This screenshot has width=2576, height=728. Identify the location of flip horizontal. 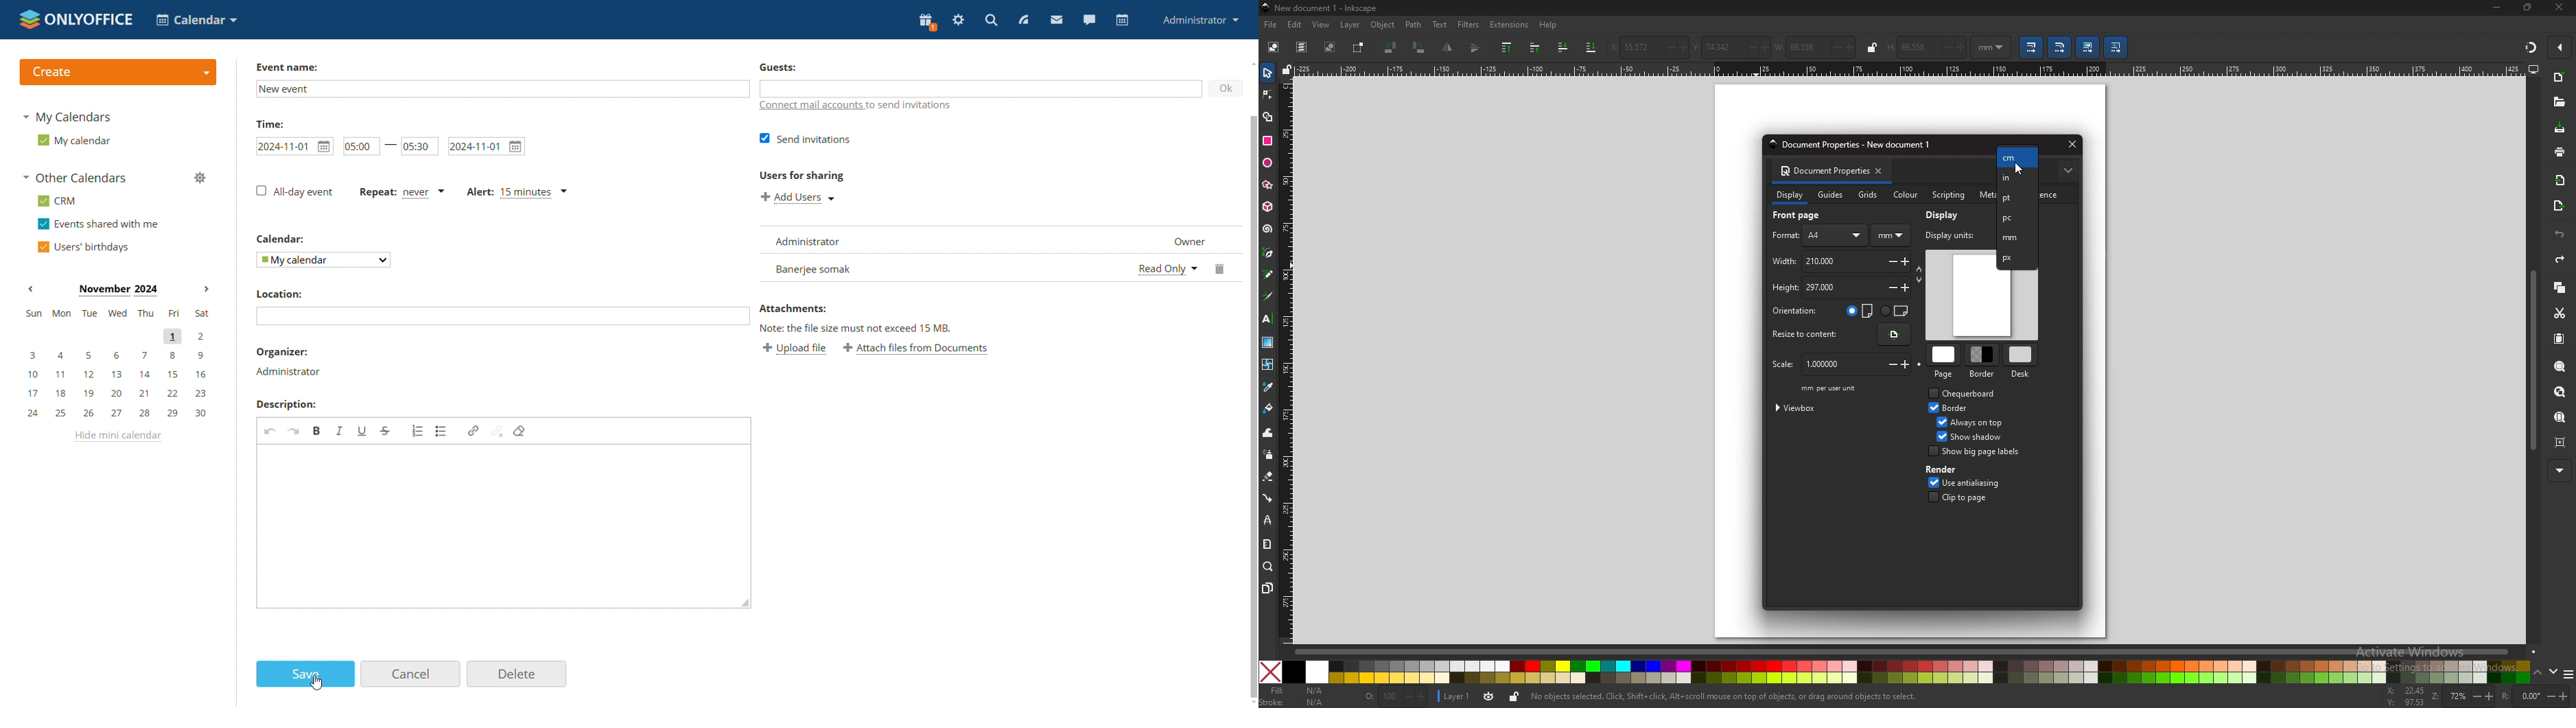
(1448, 47).